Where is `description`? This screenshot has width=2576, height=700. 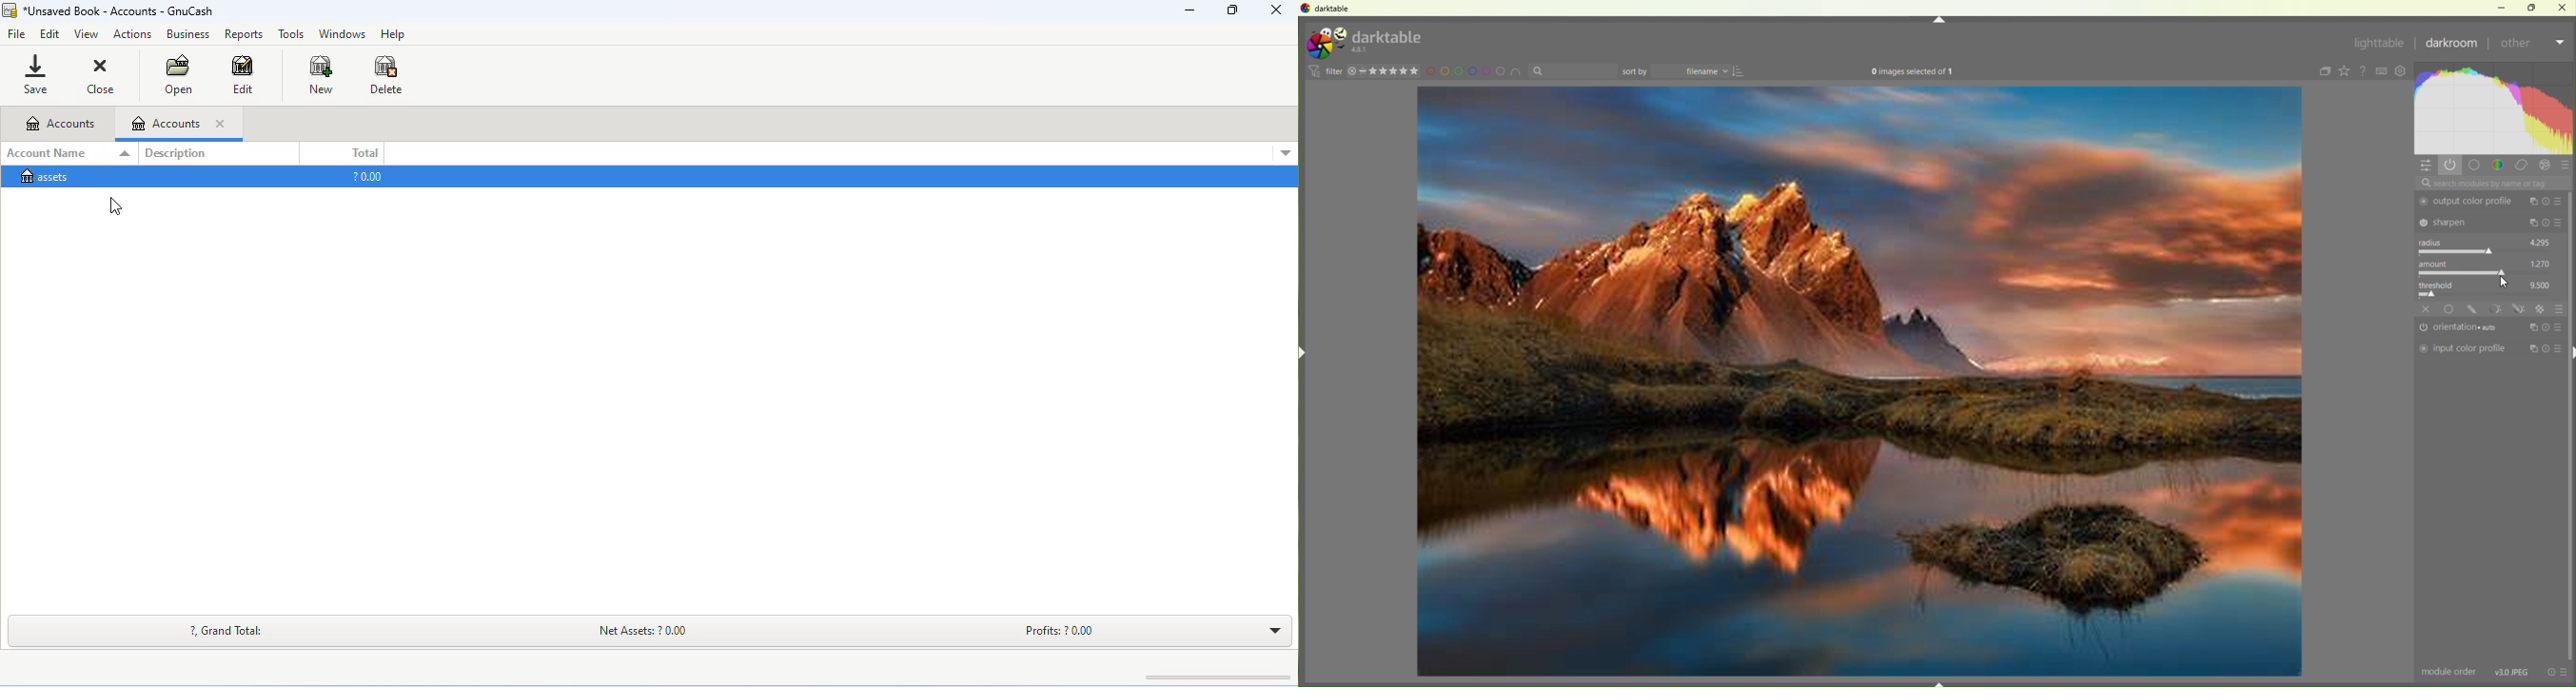
description is located at coordinates (177, 151).